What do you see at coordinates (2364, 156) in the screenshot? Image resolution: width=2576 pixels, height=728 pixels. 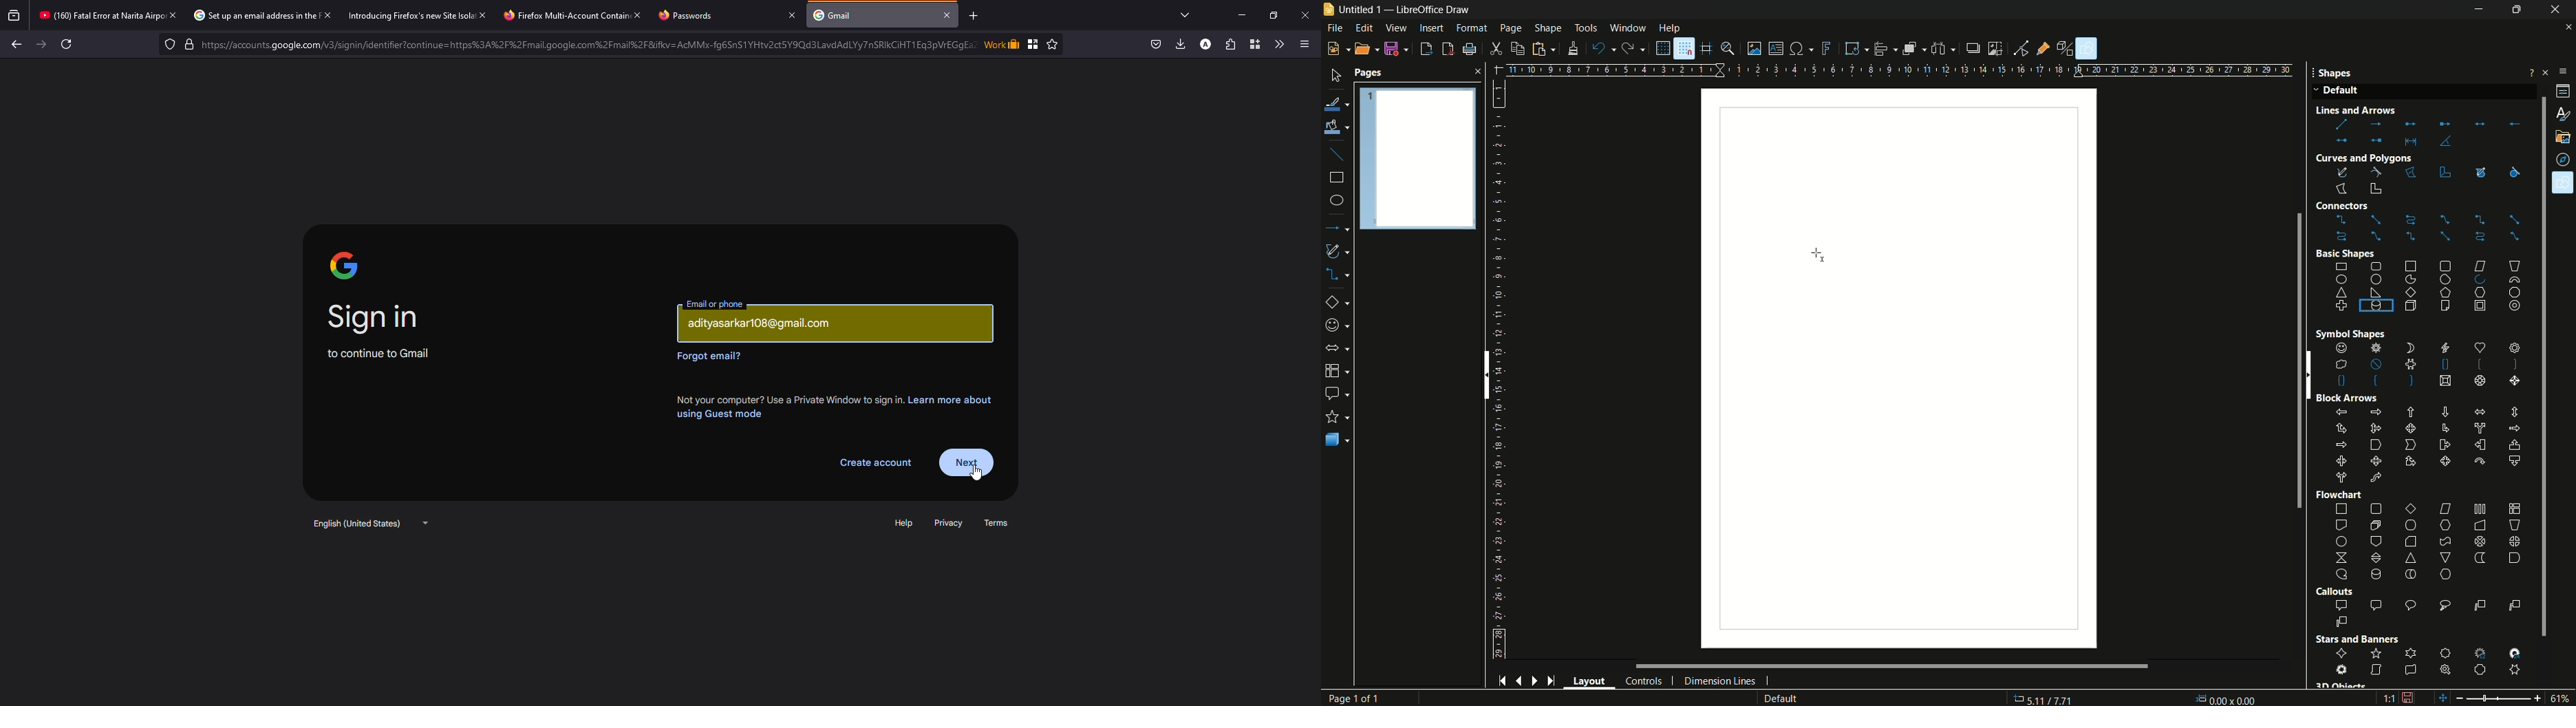 I see `Curves and Polygons` at bounding box center [2364, 156].